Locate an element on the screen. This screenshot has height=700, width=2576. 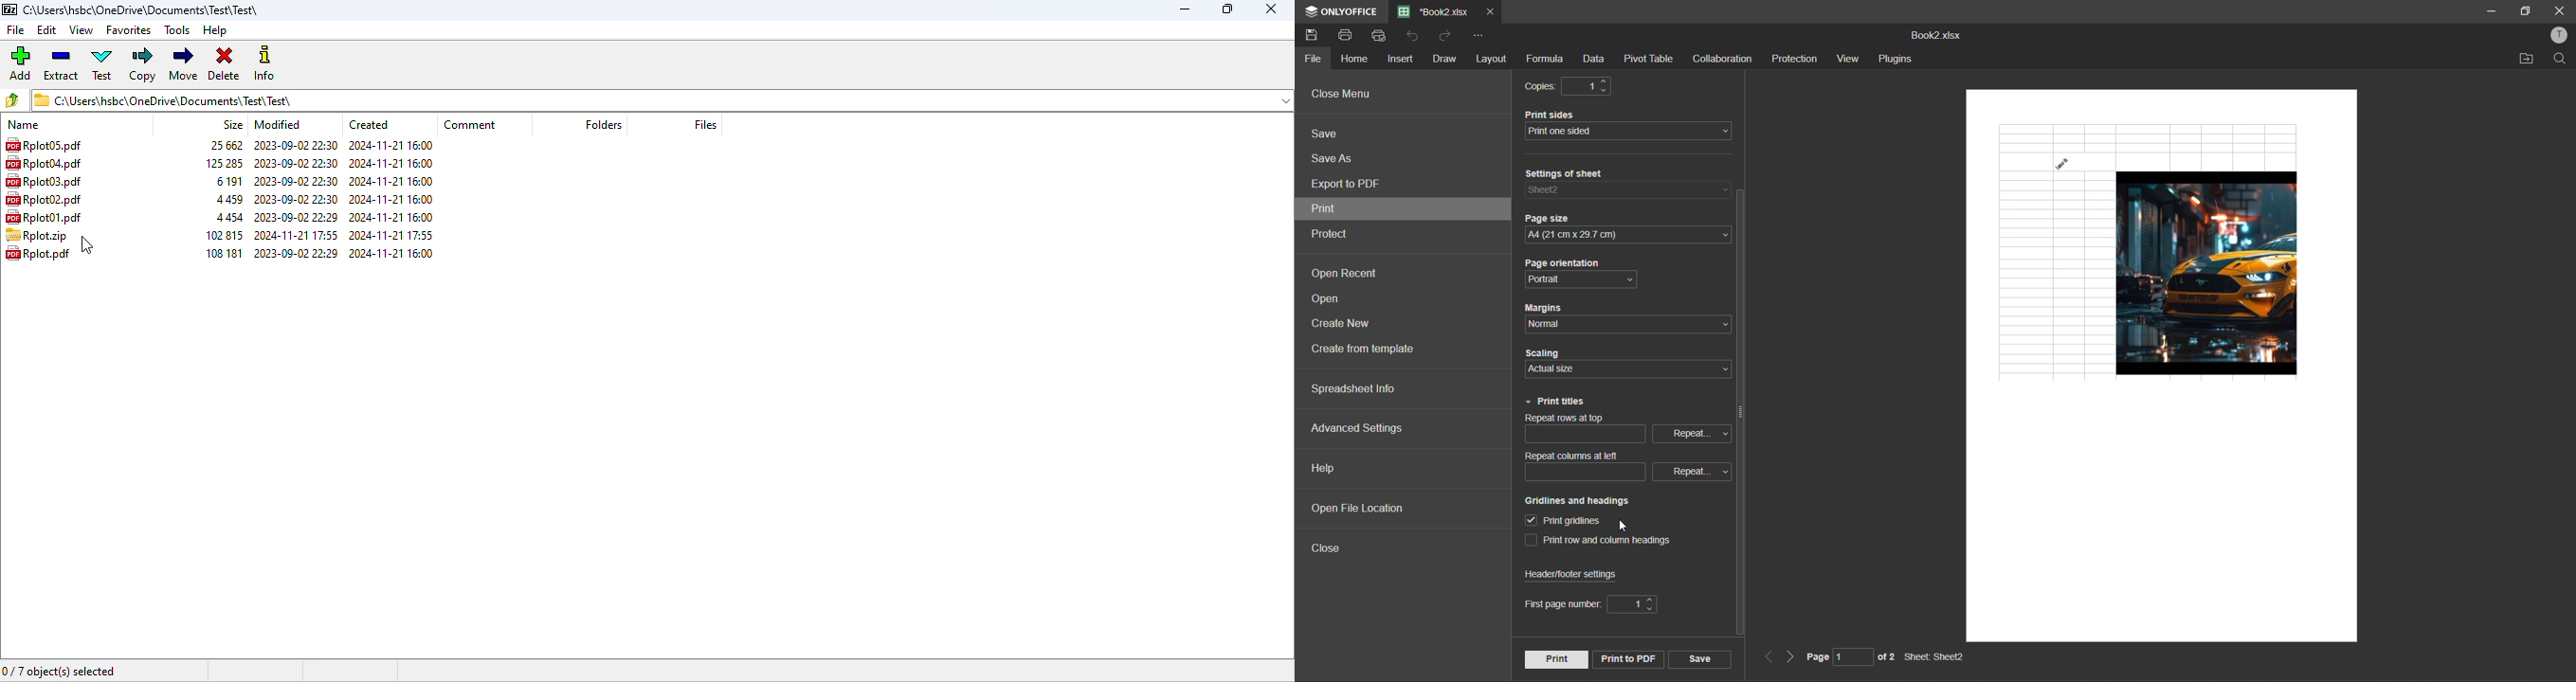
save as is located at coordinates (1333, 160).